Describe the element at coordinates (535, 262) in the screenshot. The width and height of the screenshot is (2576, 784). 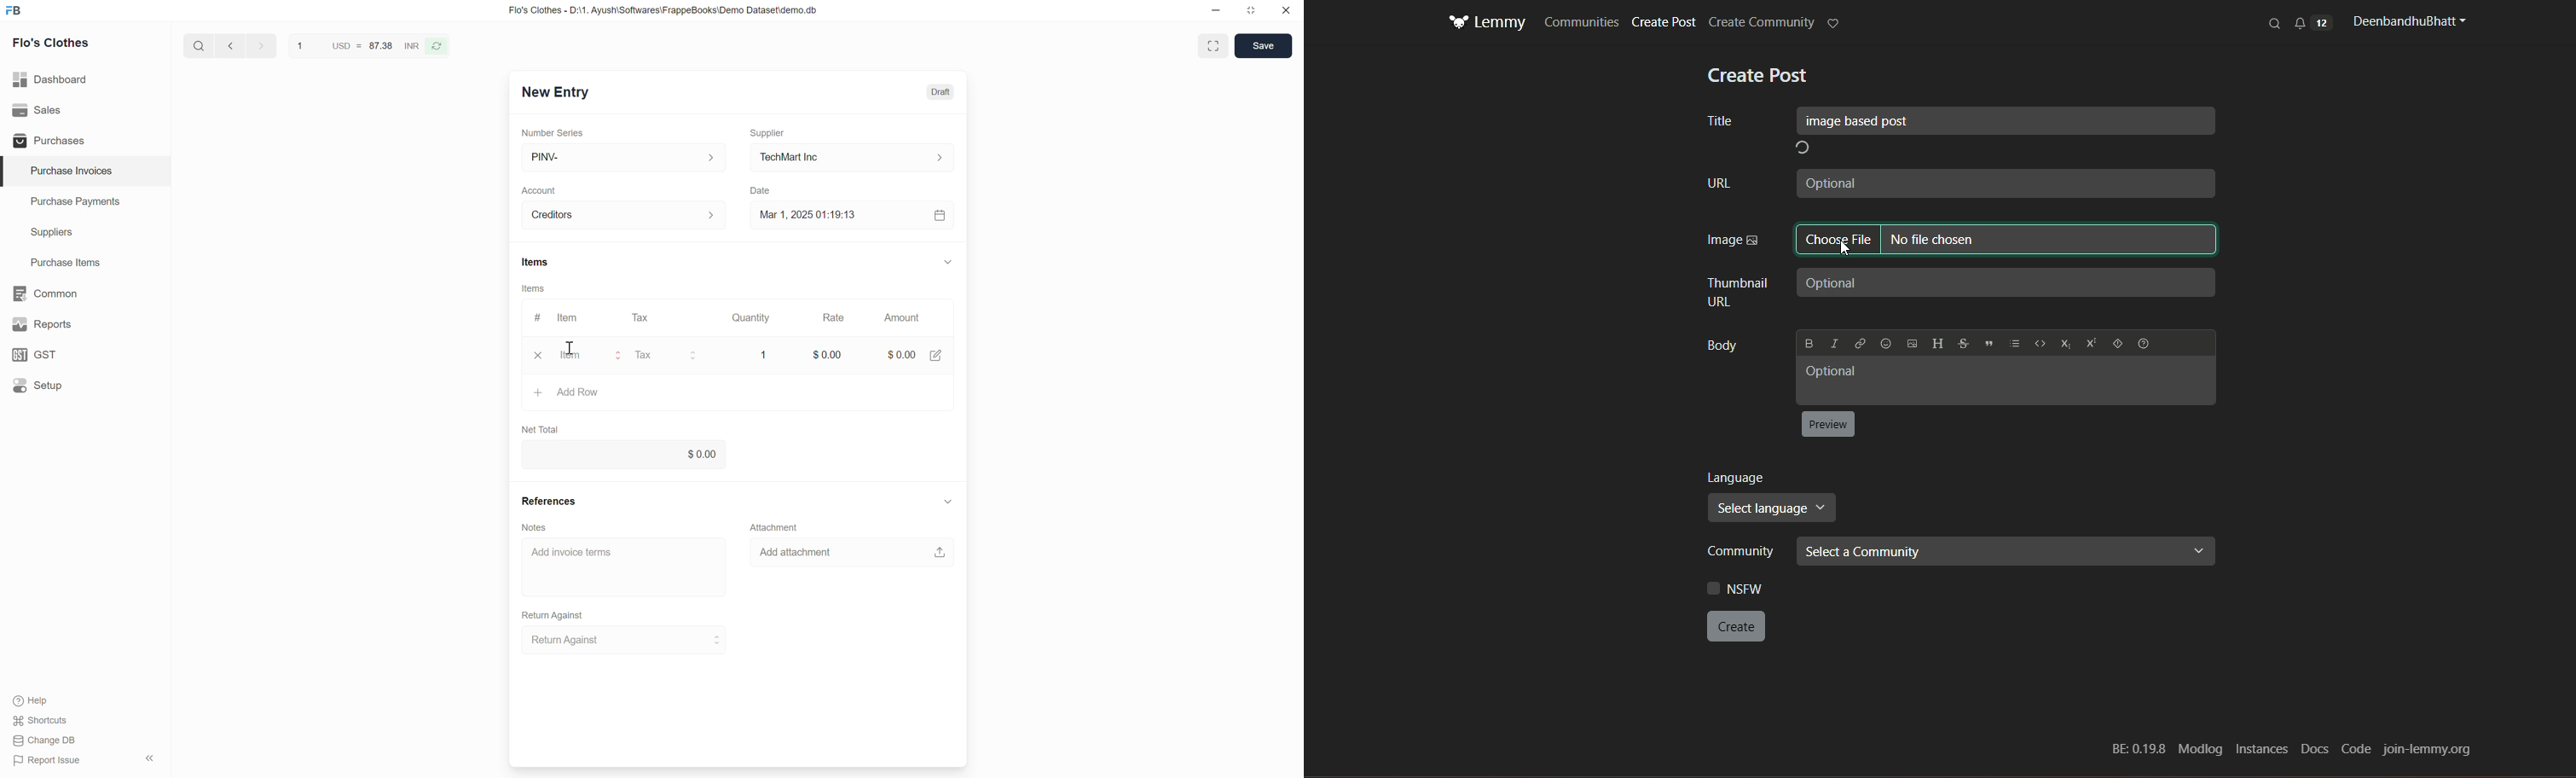
I see `Items` at that location.